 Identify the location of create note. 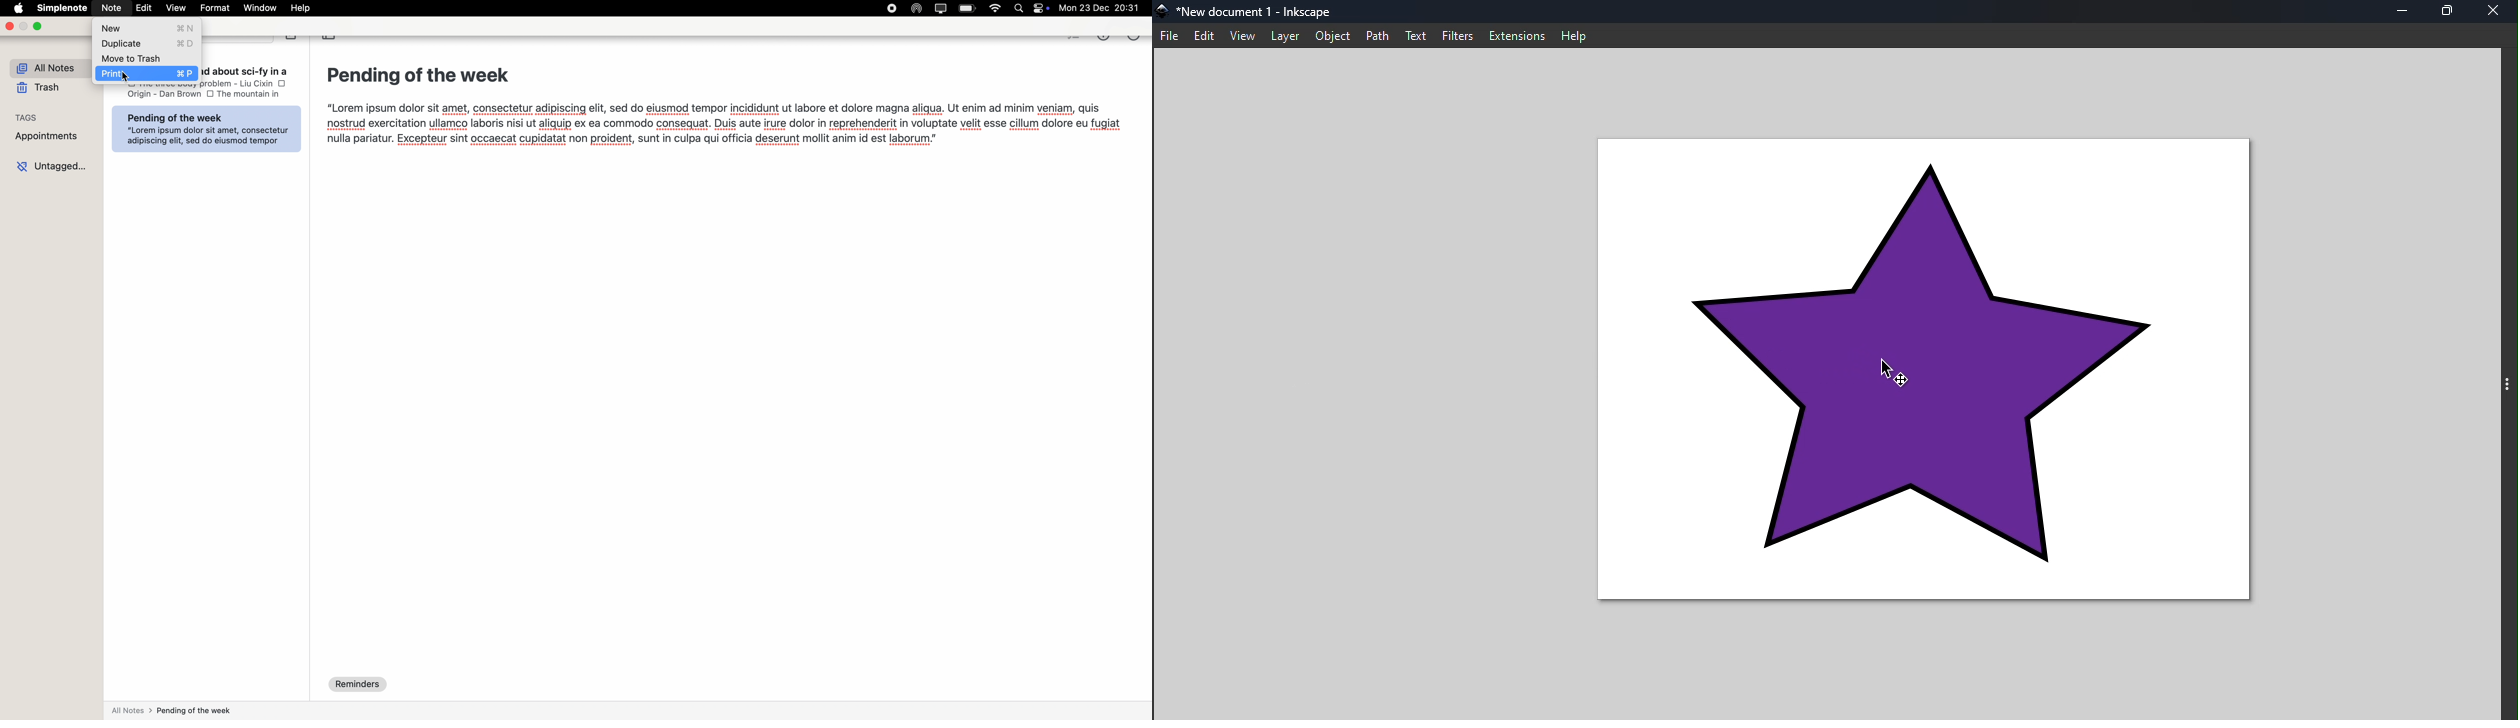
(292, 40).